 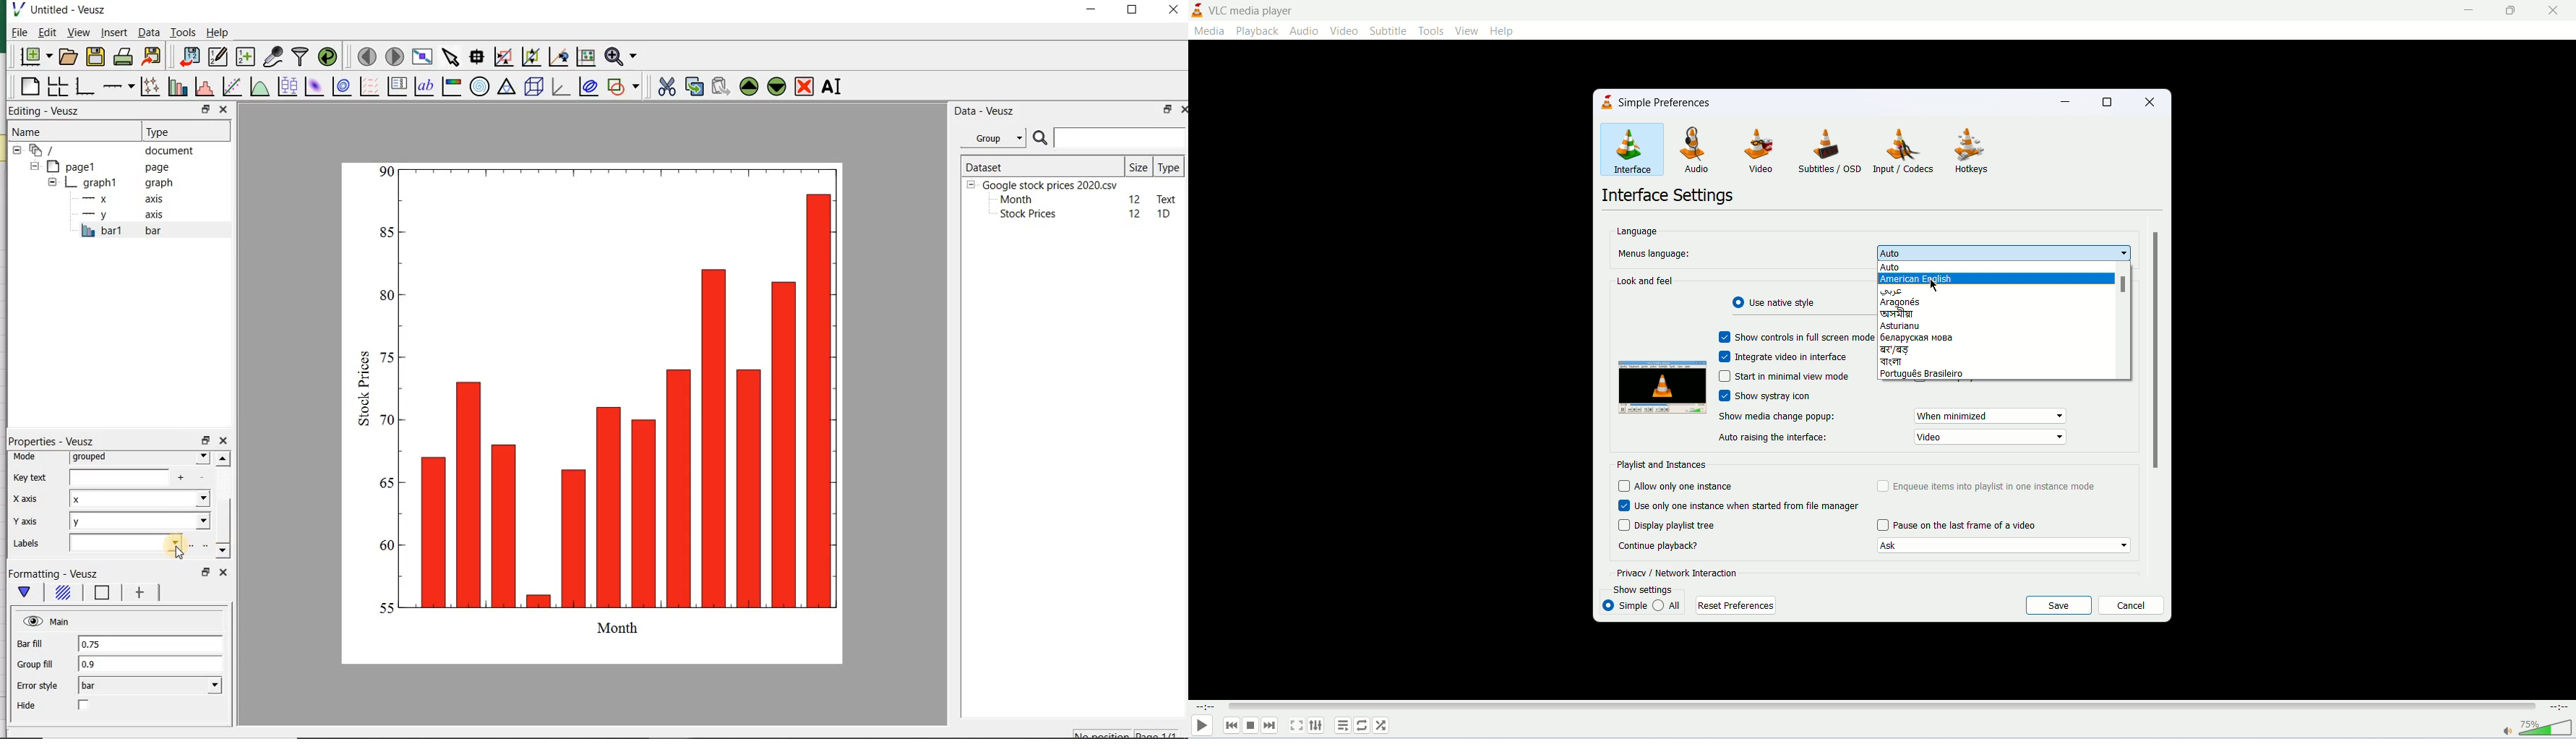 What do you see at coordinates (1608, 103) in the screenshot?
I see `icon` at bounding box center [1608, 103].